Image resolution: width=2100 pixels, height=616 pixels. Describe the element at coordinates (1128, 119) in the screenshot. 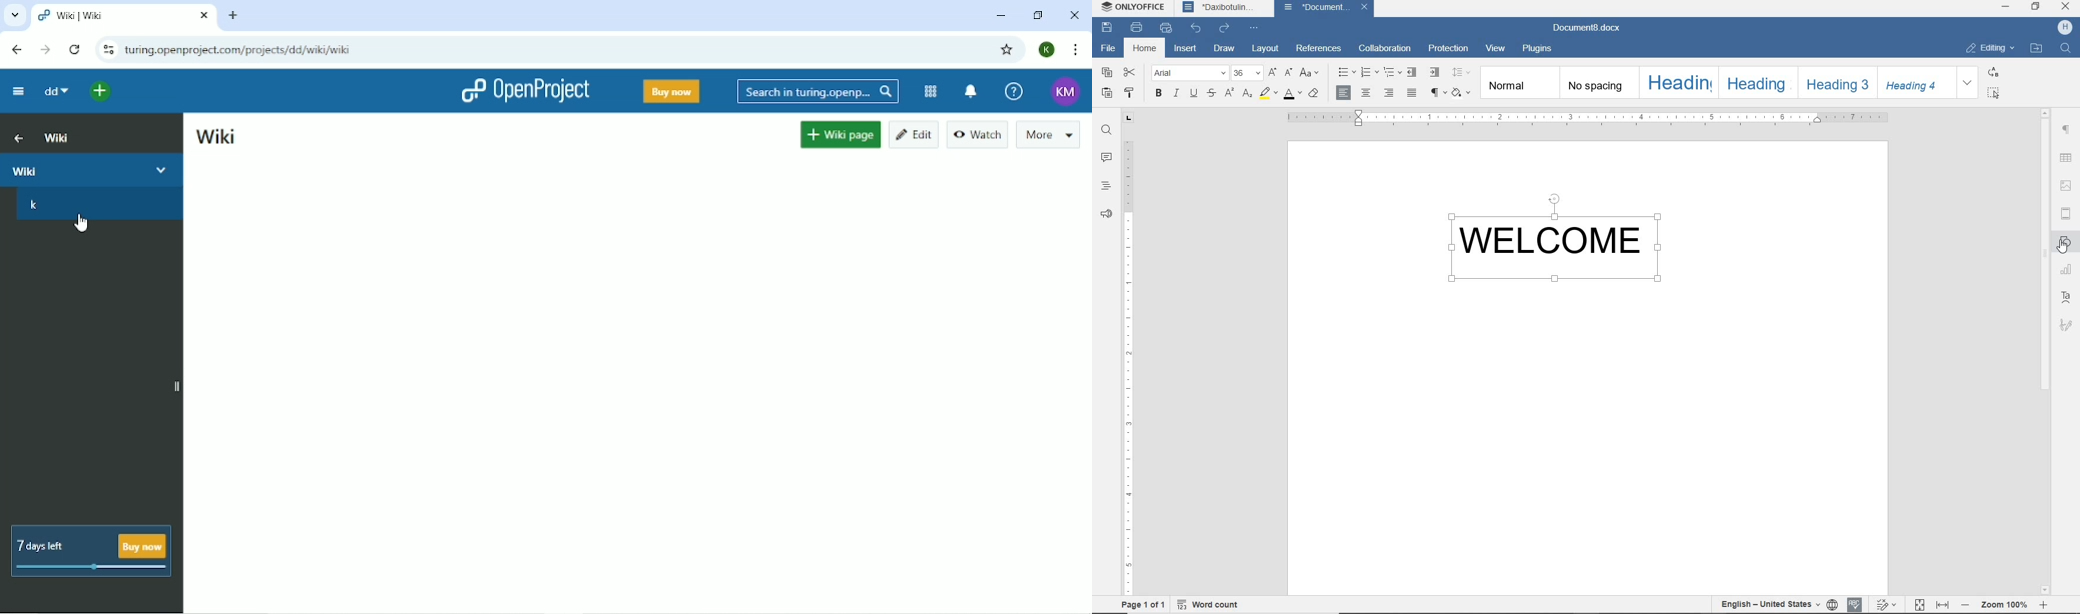

I see `TAB STOP` at that location.